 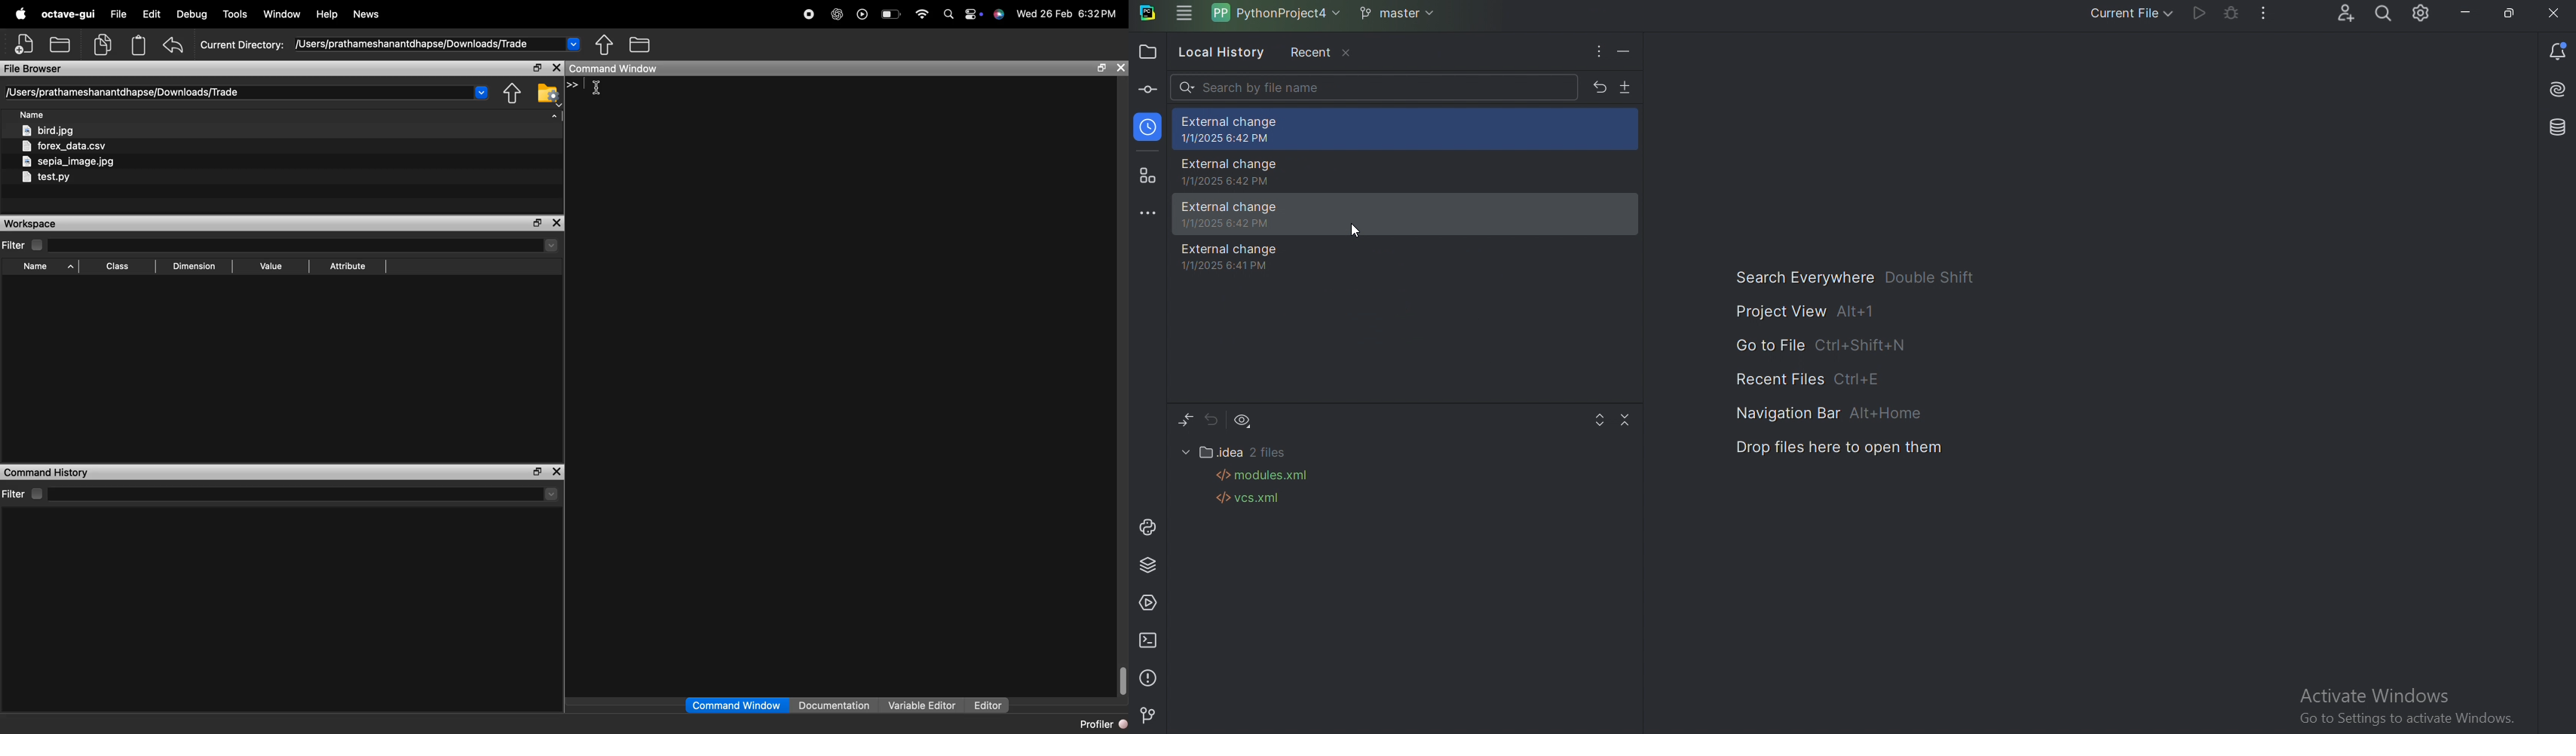 What do you see at coordinates (620, 69) in the screenshot?
I see `command window` at bounding box center [620, 69].